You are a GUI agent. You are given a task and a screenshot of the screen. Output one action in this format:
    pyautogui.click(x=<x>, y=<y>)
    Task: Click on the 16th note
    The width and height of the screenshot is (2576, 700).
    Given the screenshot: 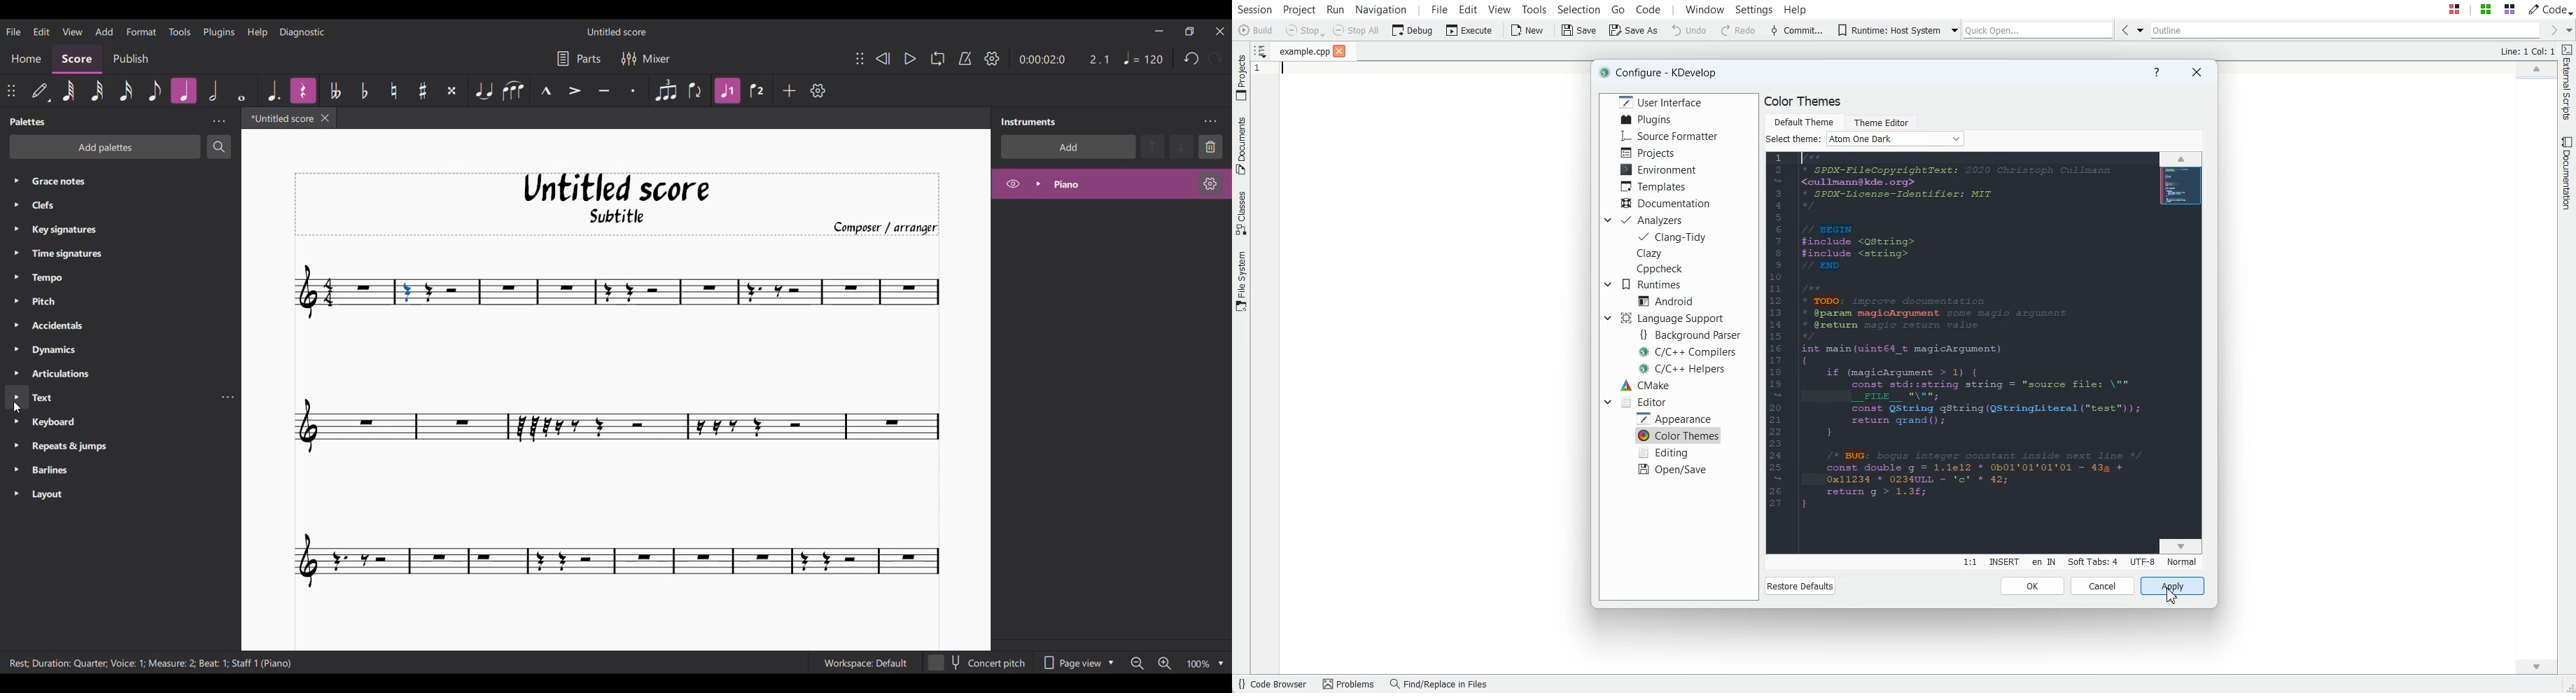 What is the action you would take?
    pyautogui.click(x=126, y=90)
    